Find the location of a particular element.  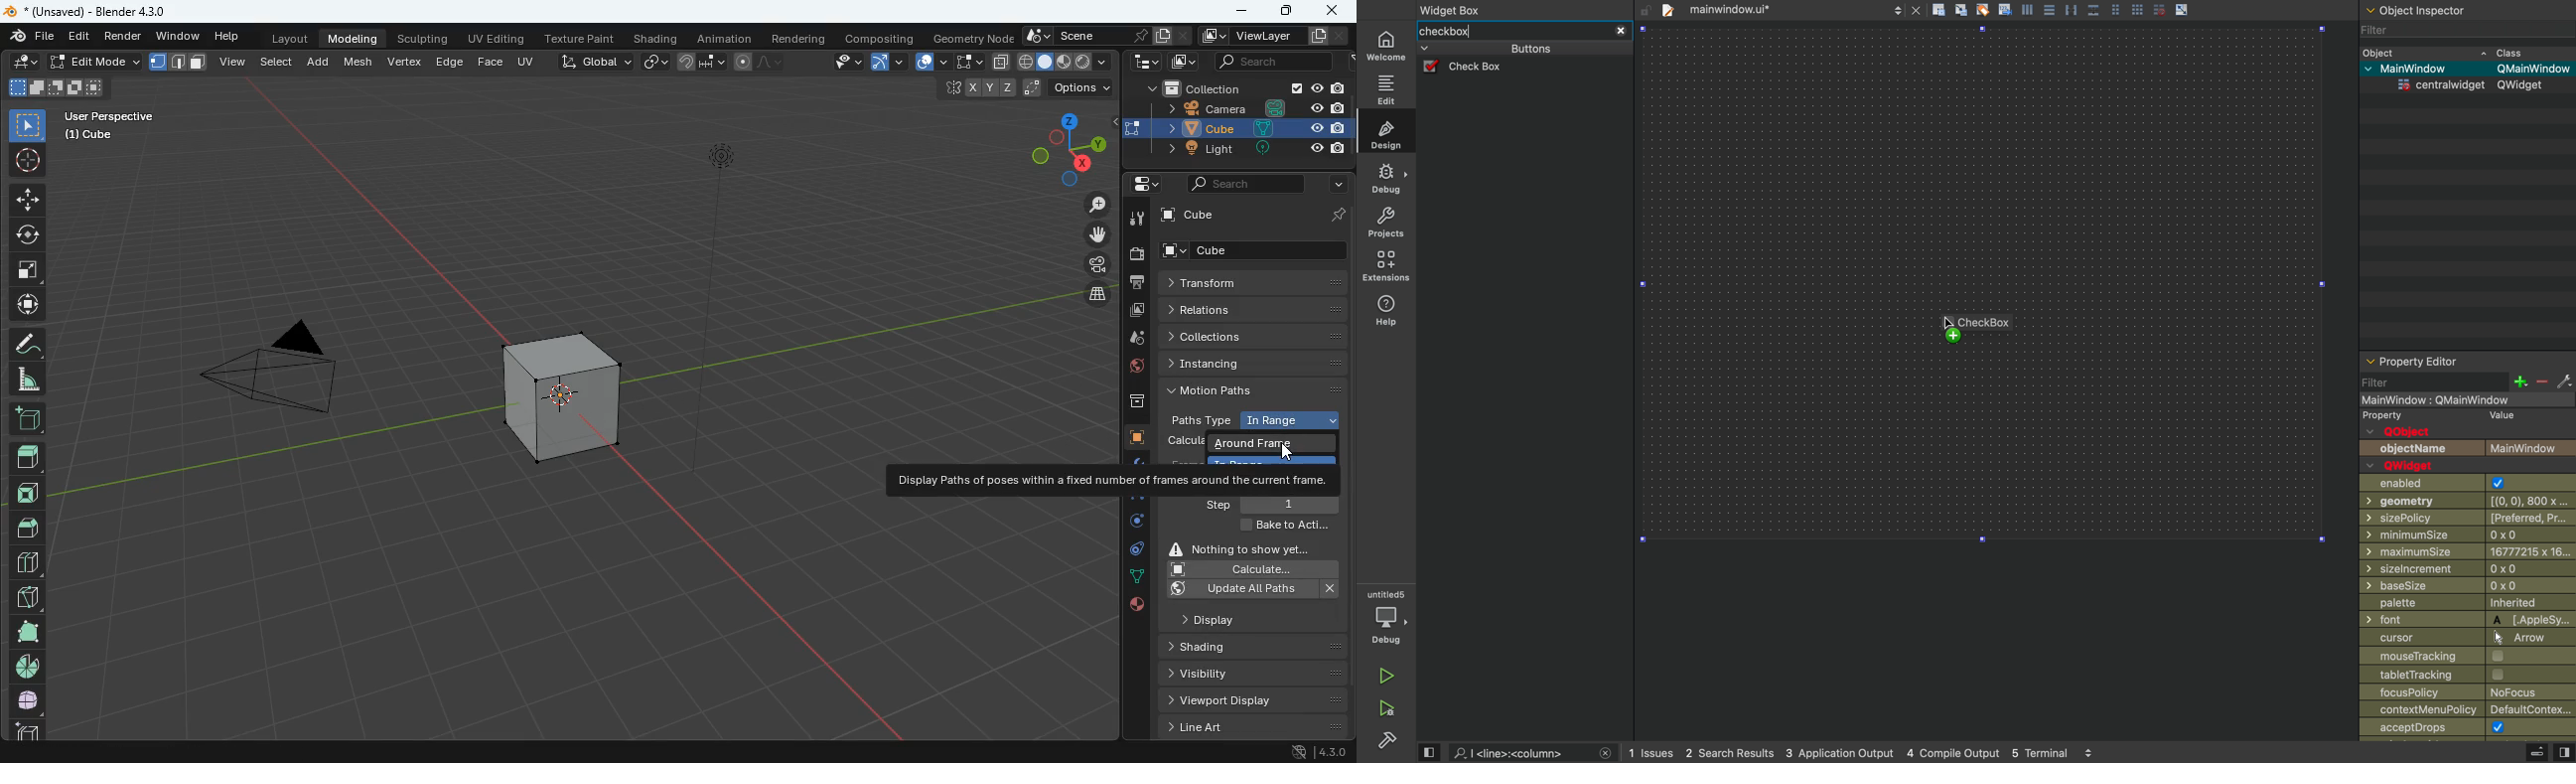

disable grid snap is located at coordinates (2158, 9).